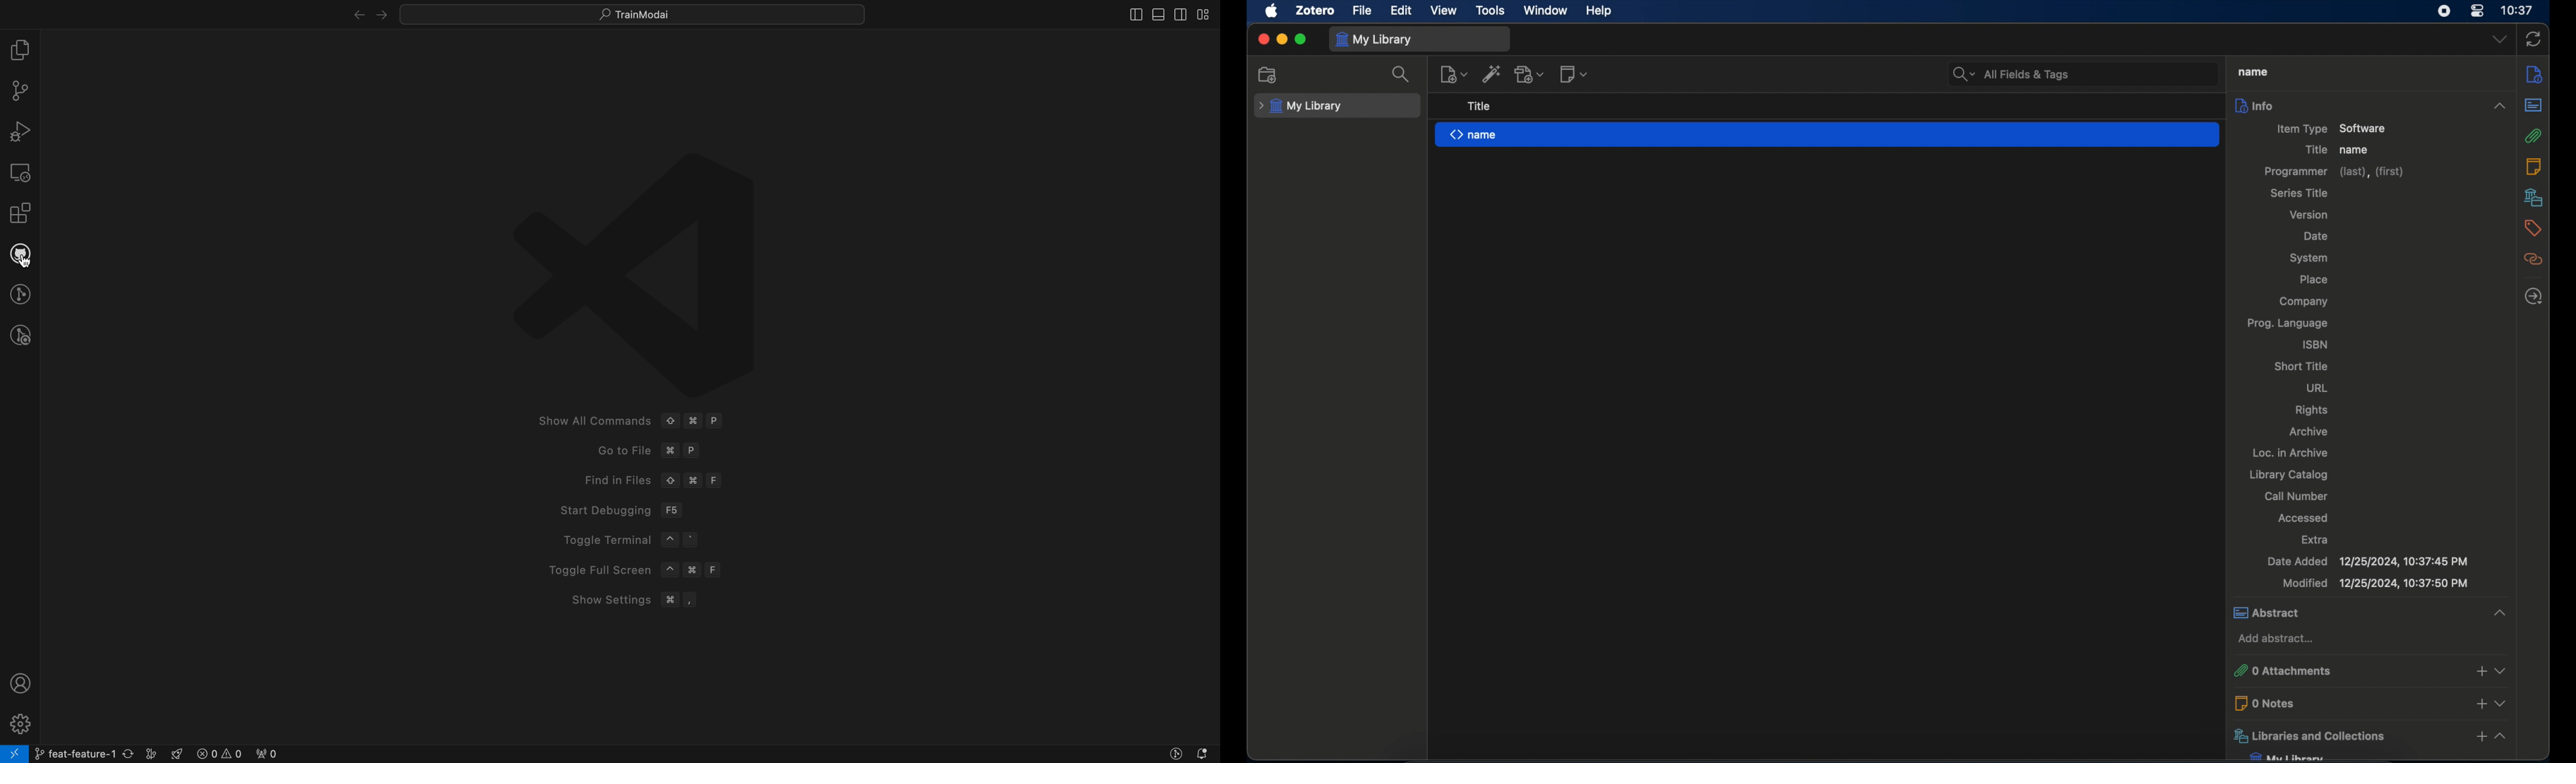  Describe the element at coordinates (1479, 107) in the screenshot. I see `title ` at that location.